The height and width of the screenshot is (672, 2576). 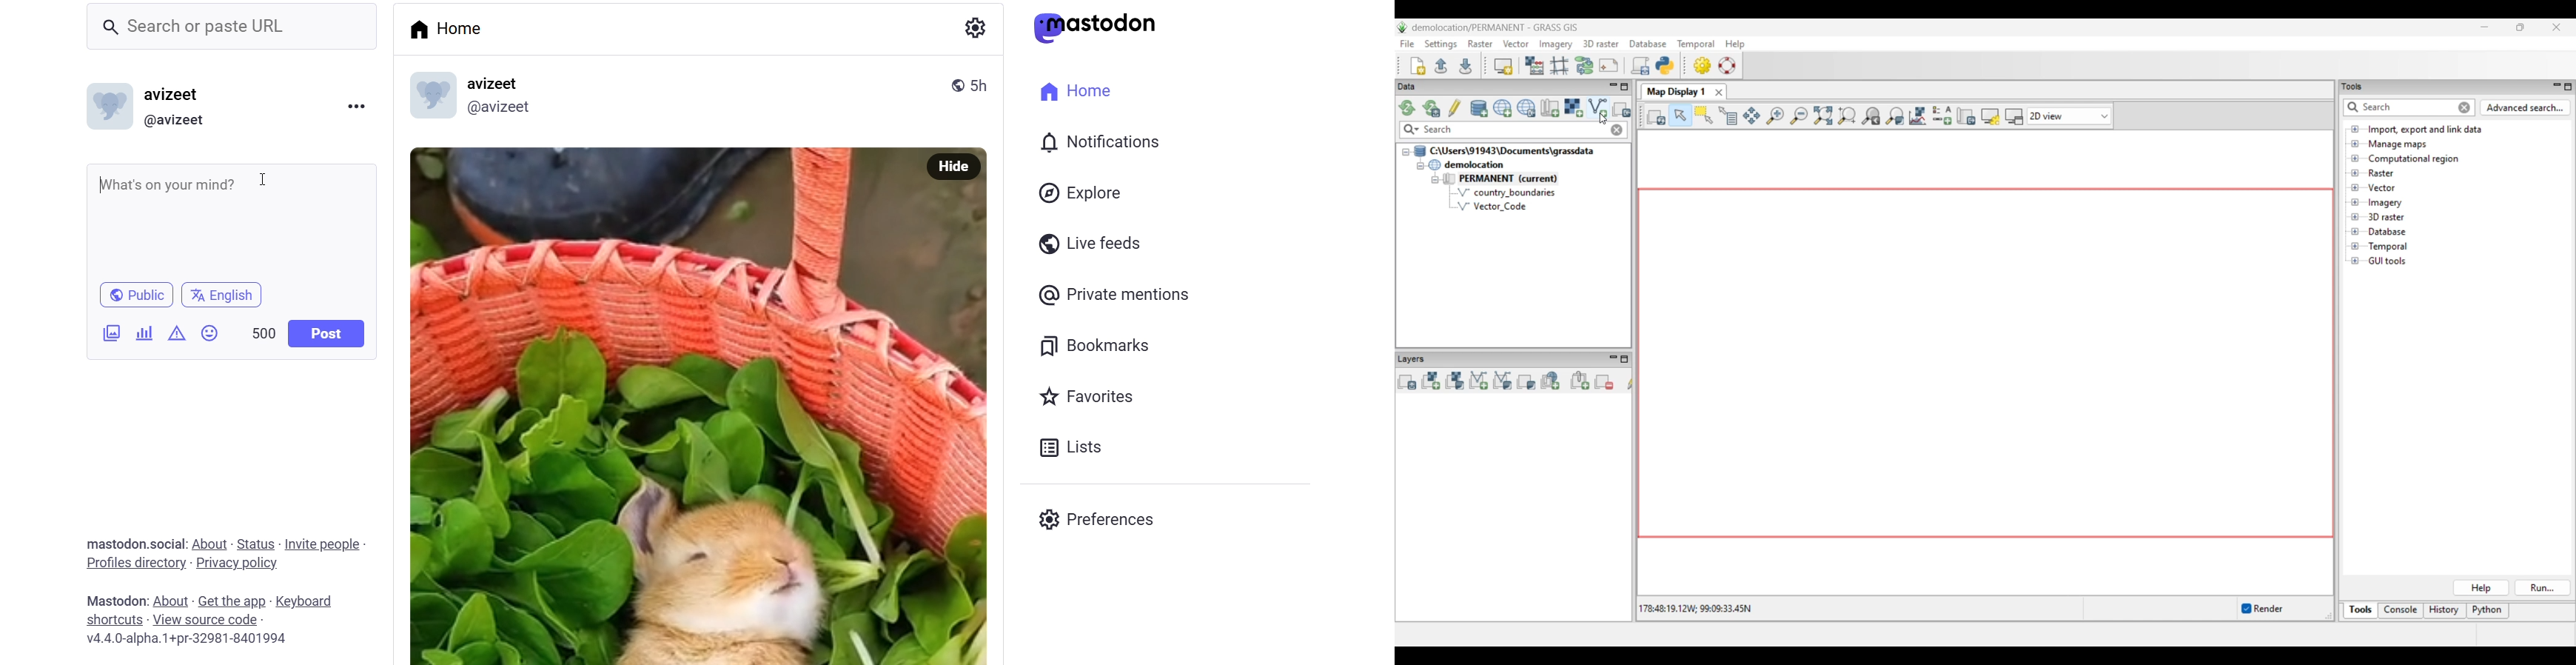 I want to click on search, so click(x=227, y=24).